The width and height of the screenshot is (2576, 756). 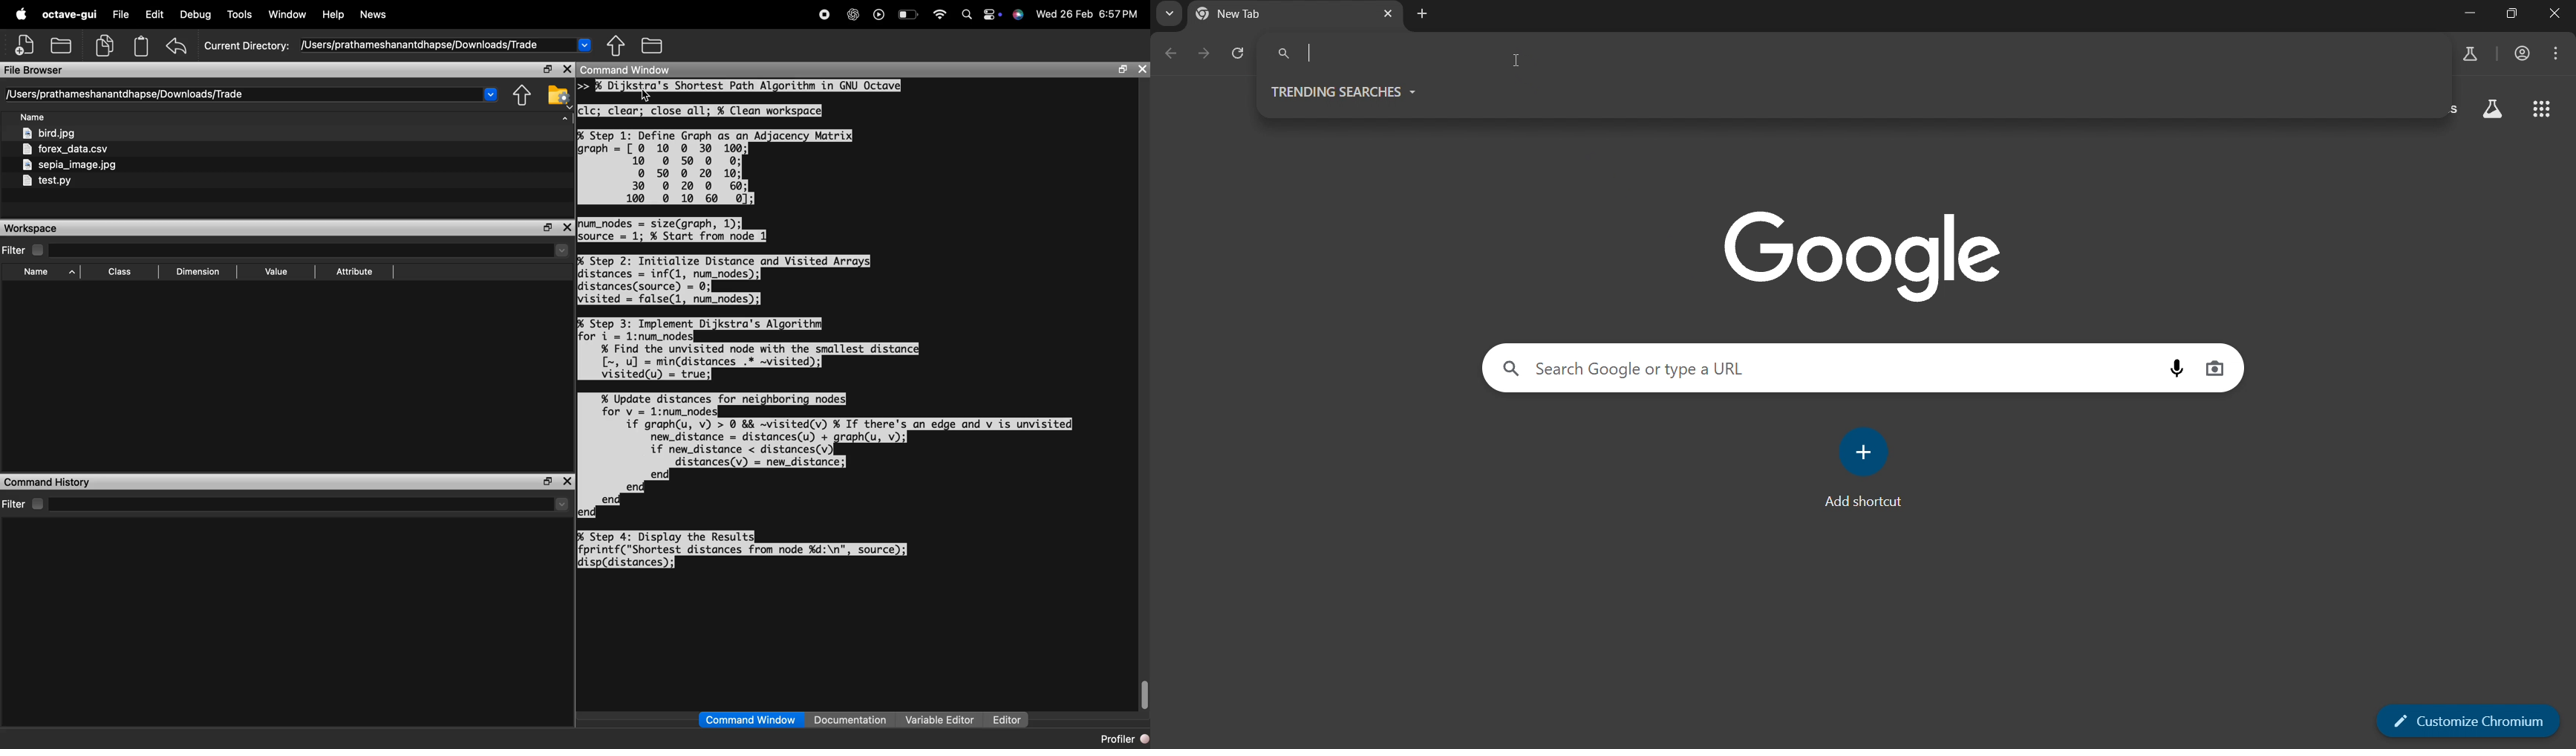 I want to click on close tab, so click(x=1386, y=15).